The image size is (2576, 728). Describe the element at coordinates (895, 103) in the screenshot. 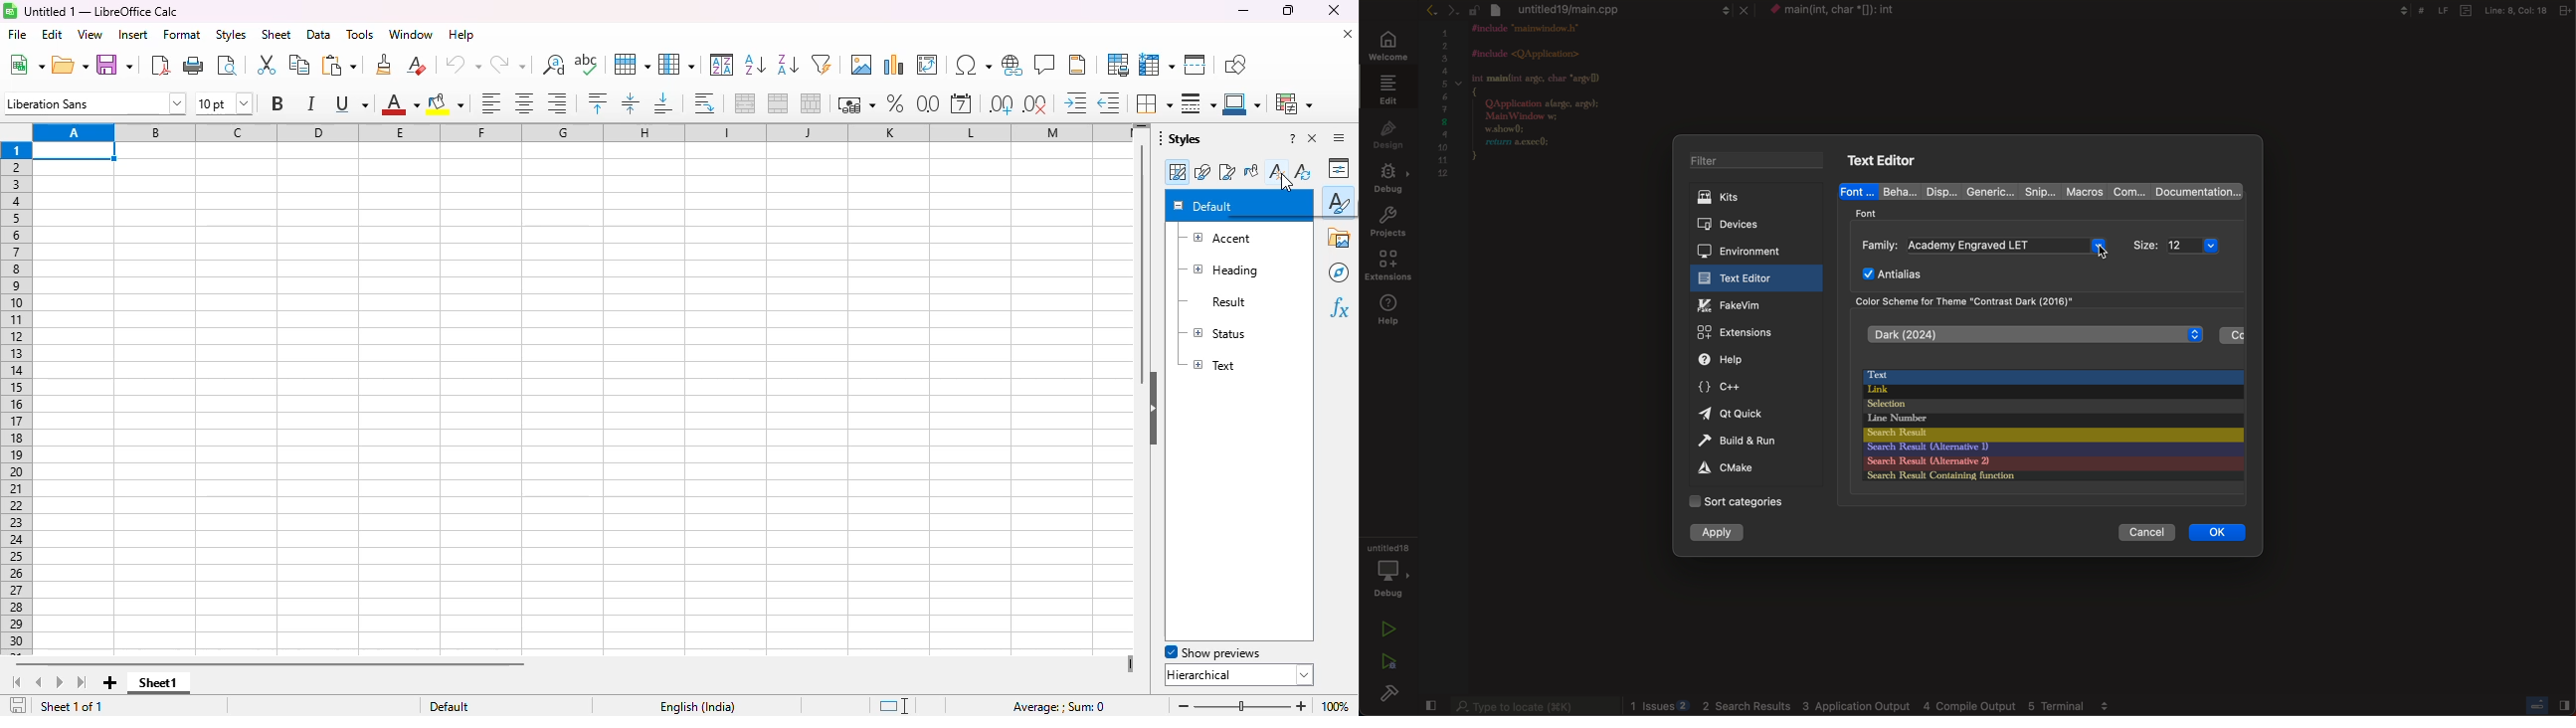

I see `format as percent` at that location.